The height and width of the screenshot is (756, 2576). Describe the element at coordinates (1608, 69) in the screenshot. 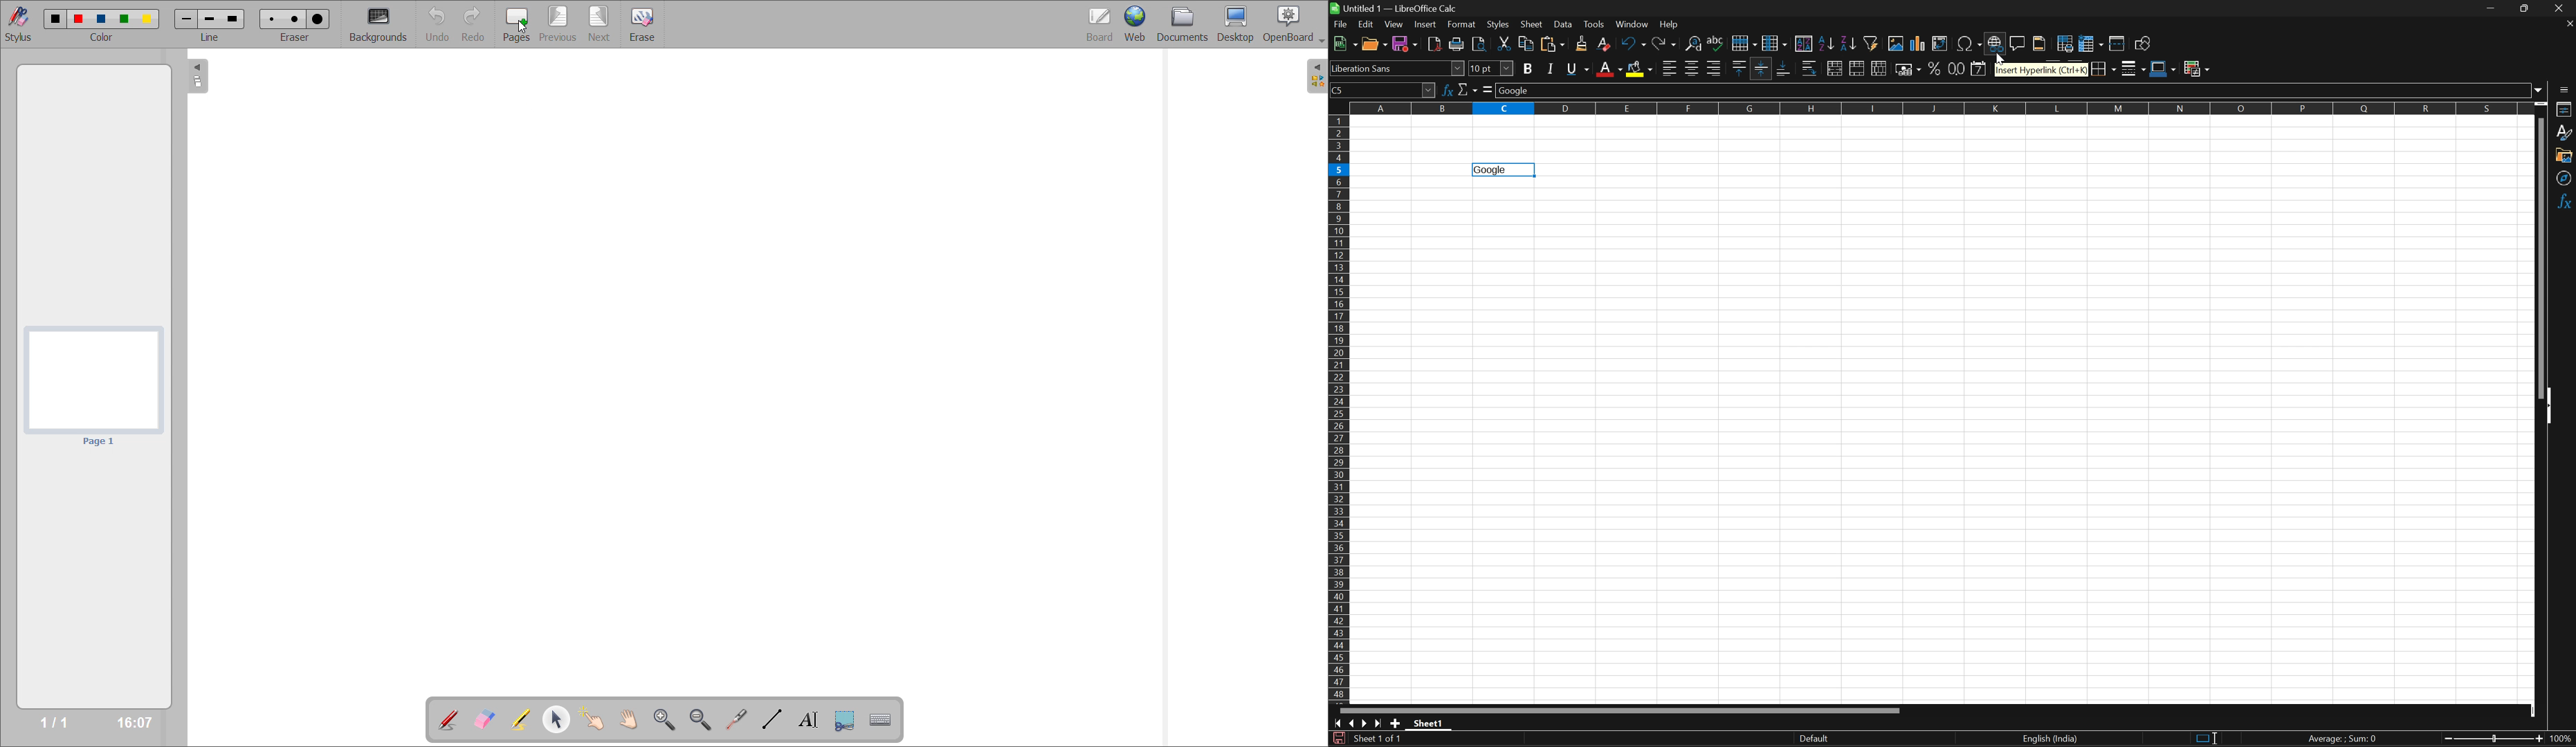

I see `Font color` at that location.